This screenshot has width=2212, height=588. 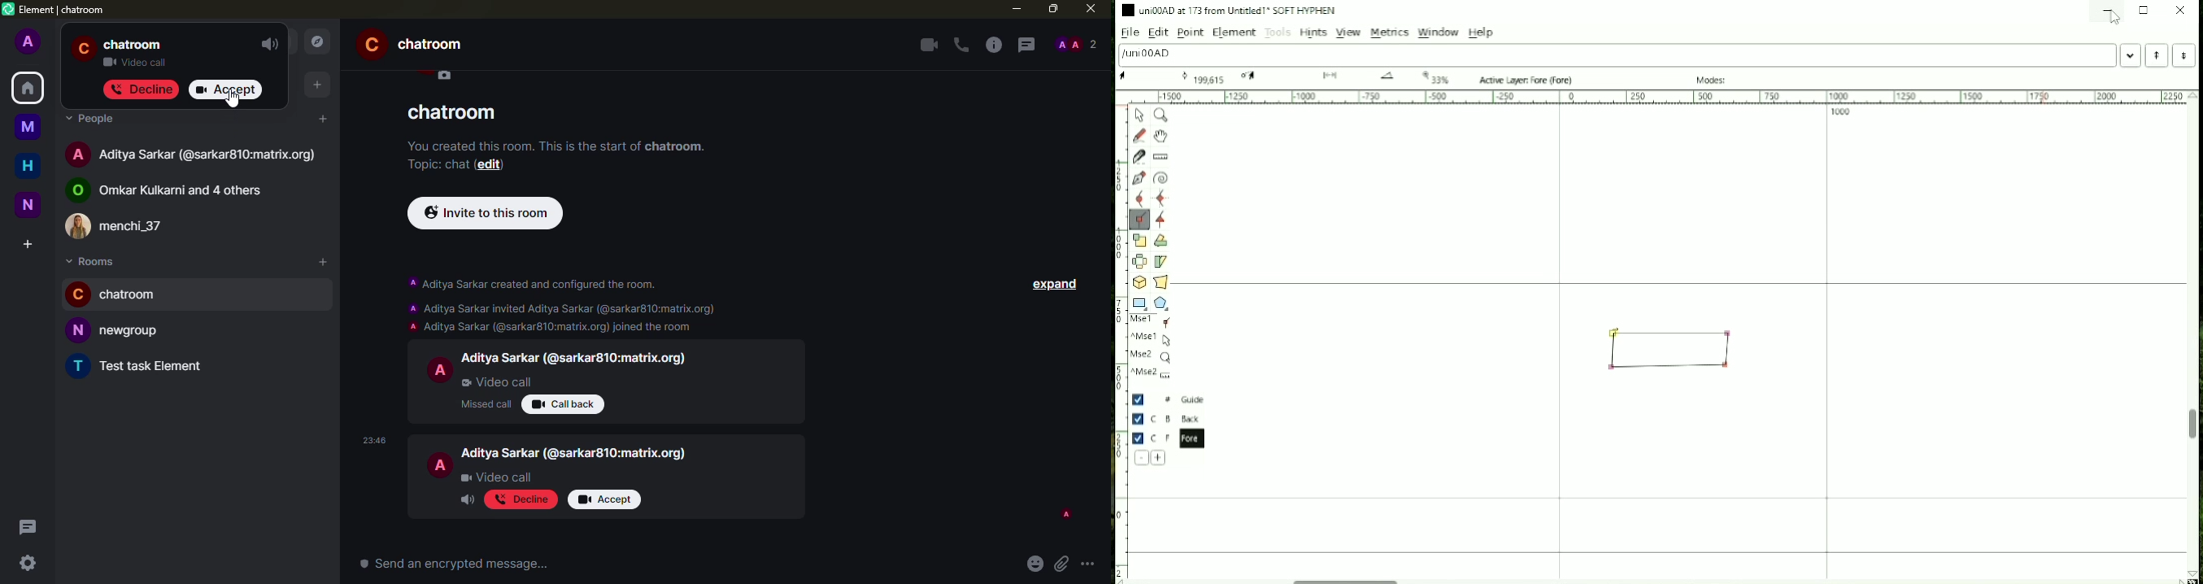 I want to click on Cursor, so click(x=2112, y=18).